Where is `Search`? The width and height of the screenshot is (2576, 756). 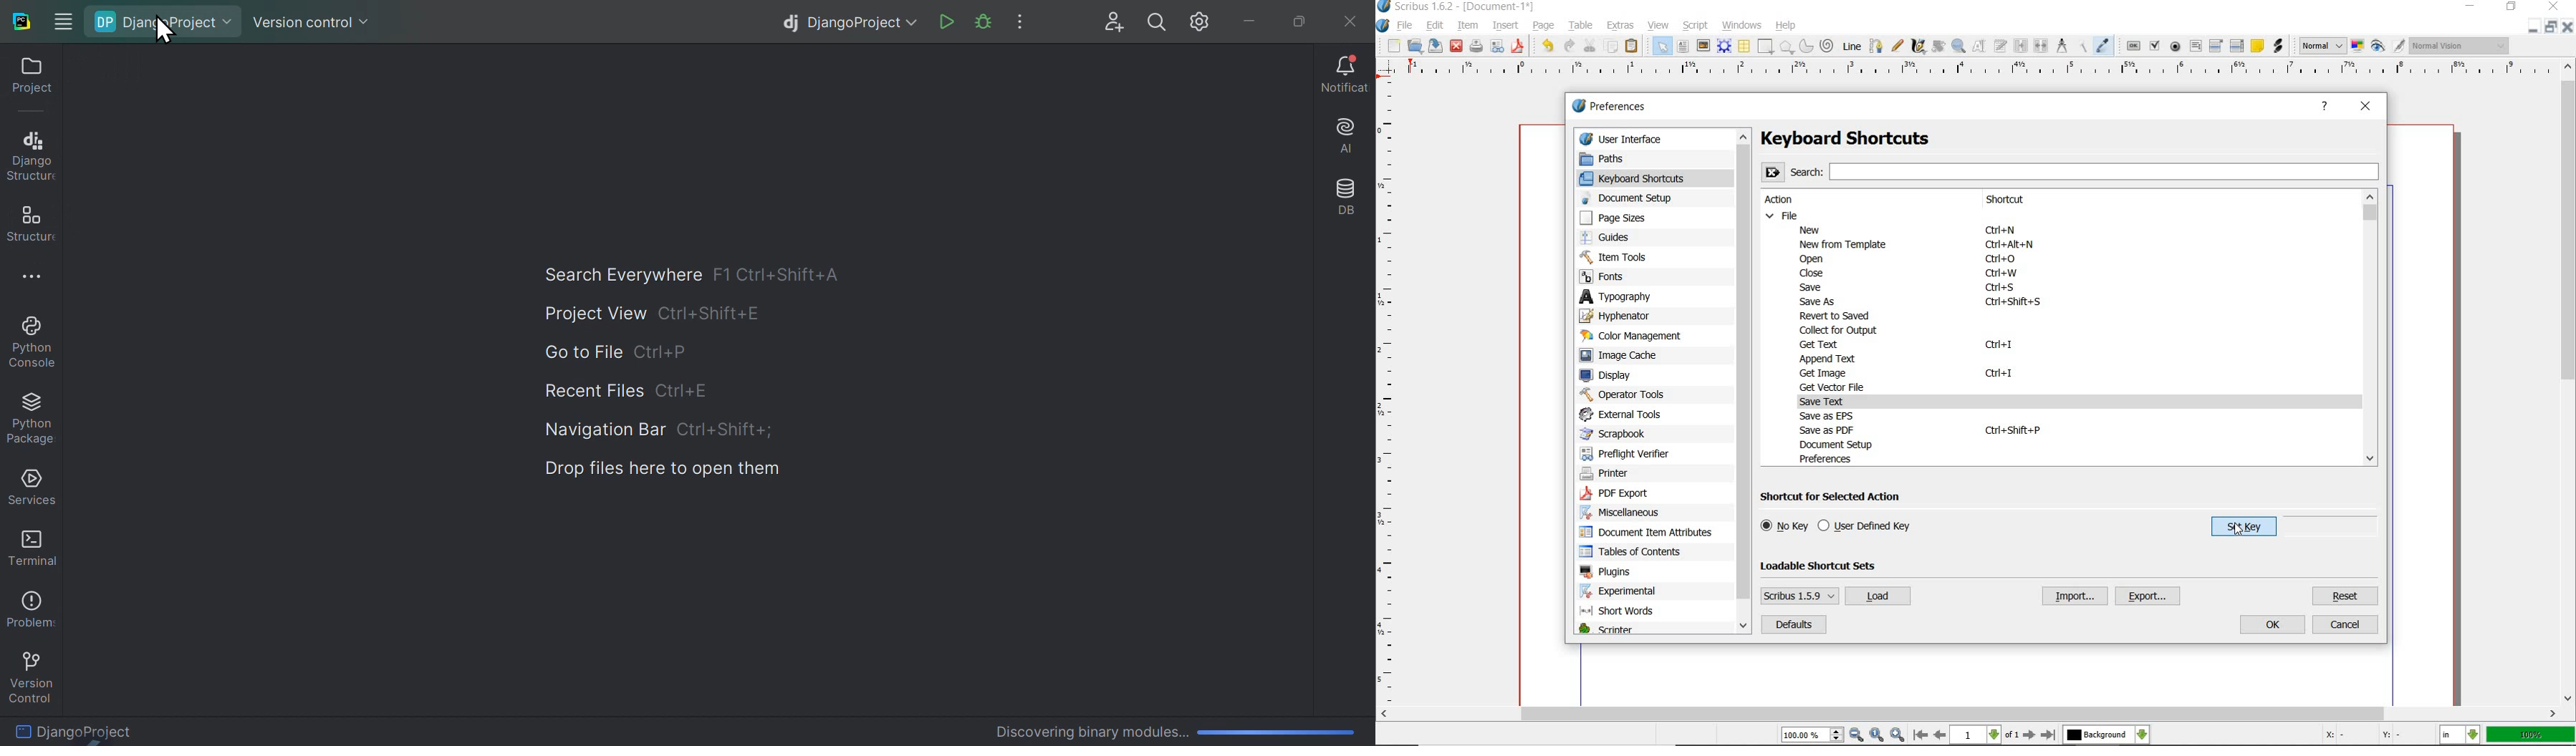
Search is located at coordinates (2071, 171).